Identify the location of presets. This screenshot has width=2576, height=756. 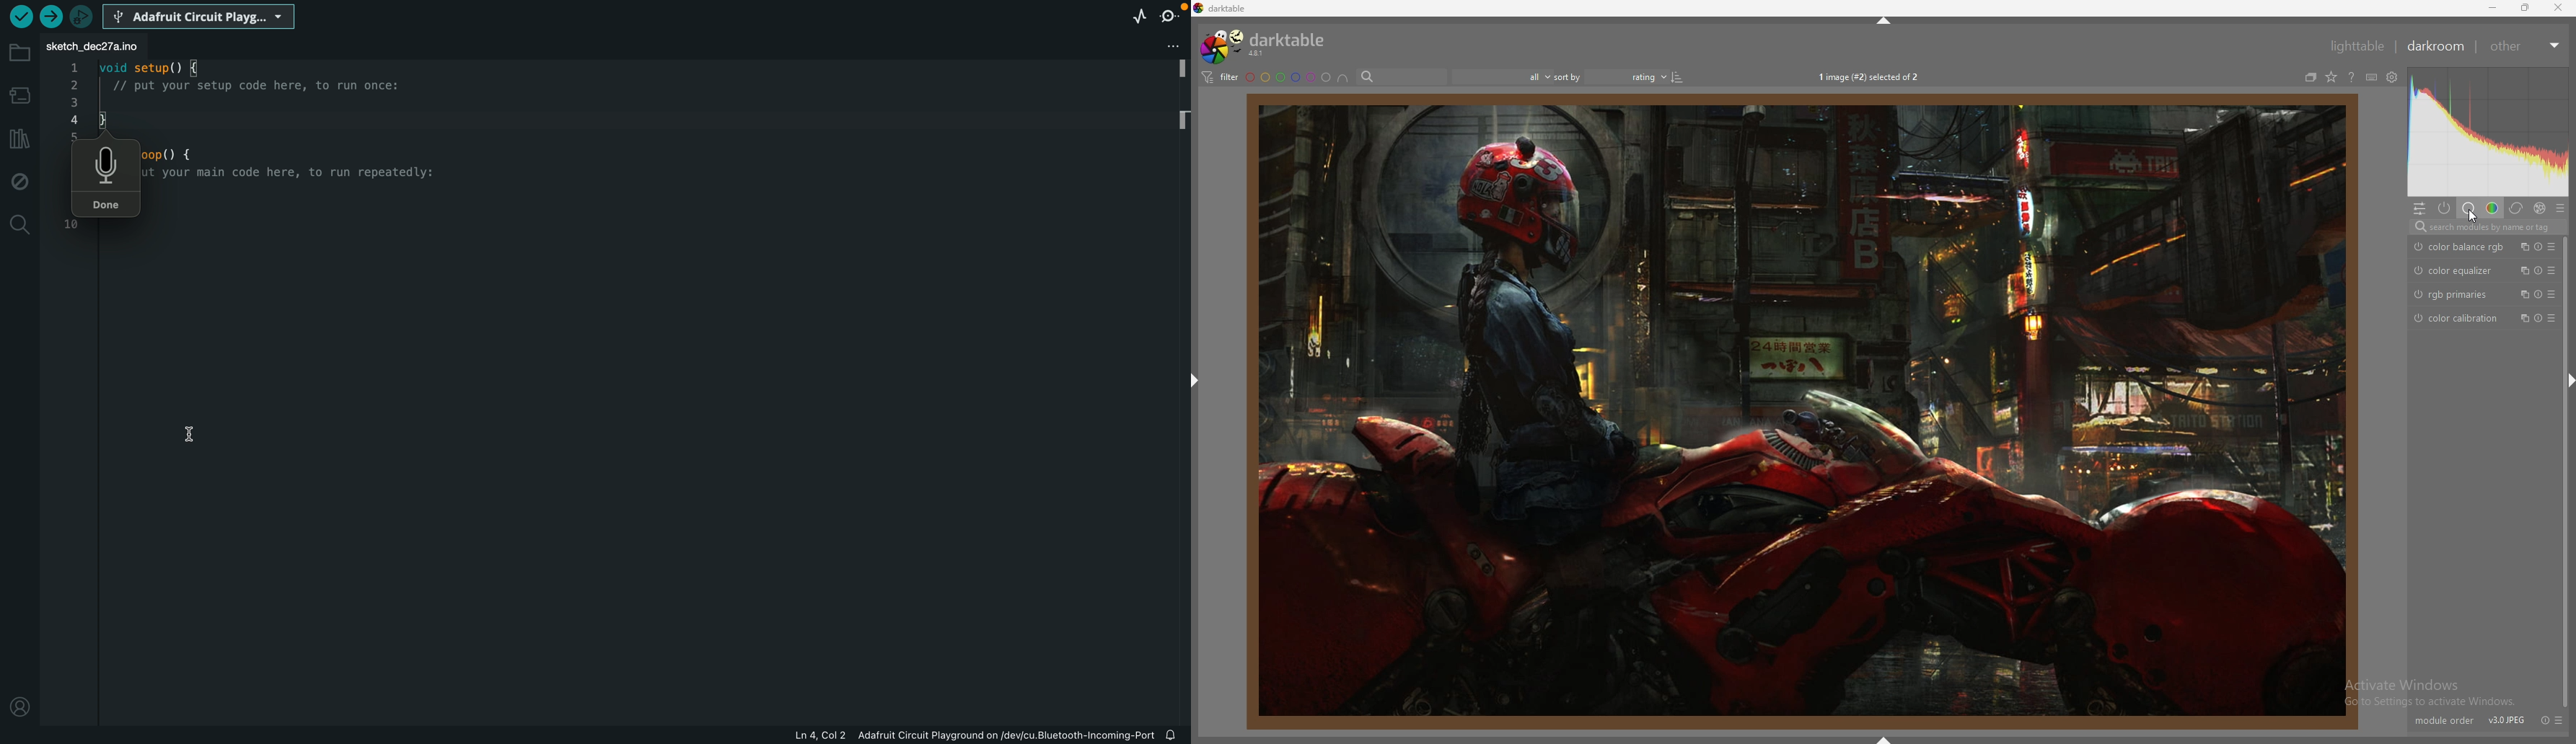
(2551, 318).